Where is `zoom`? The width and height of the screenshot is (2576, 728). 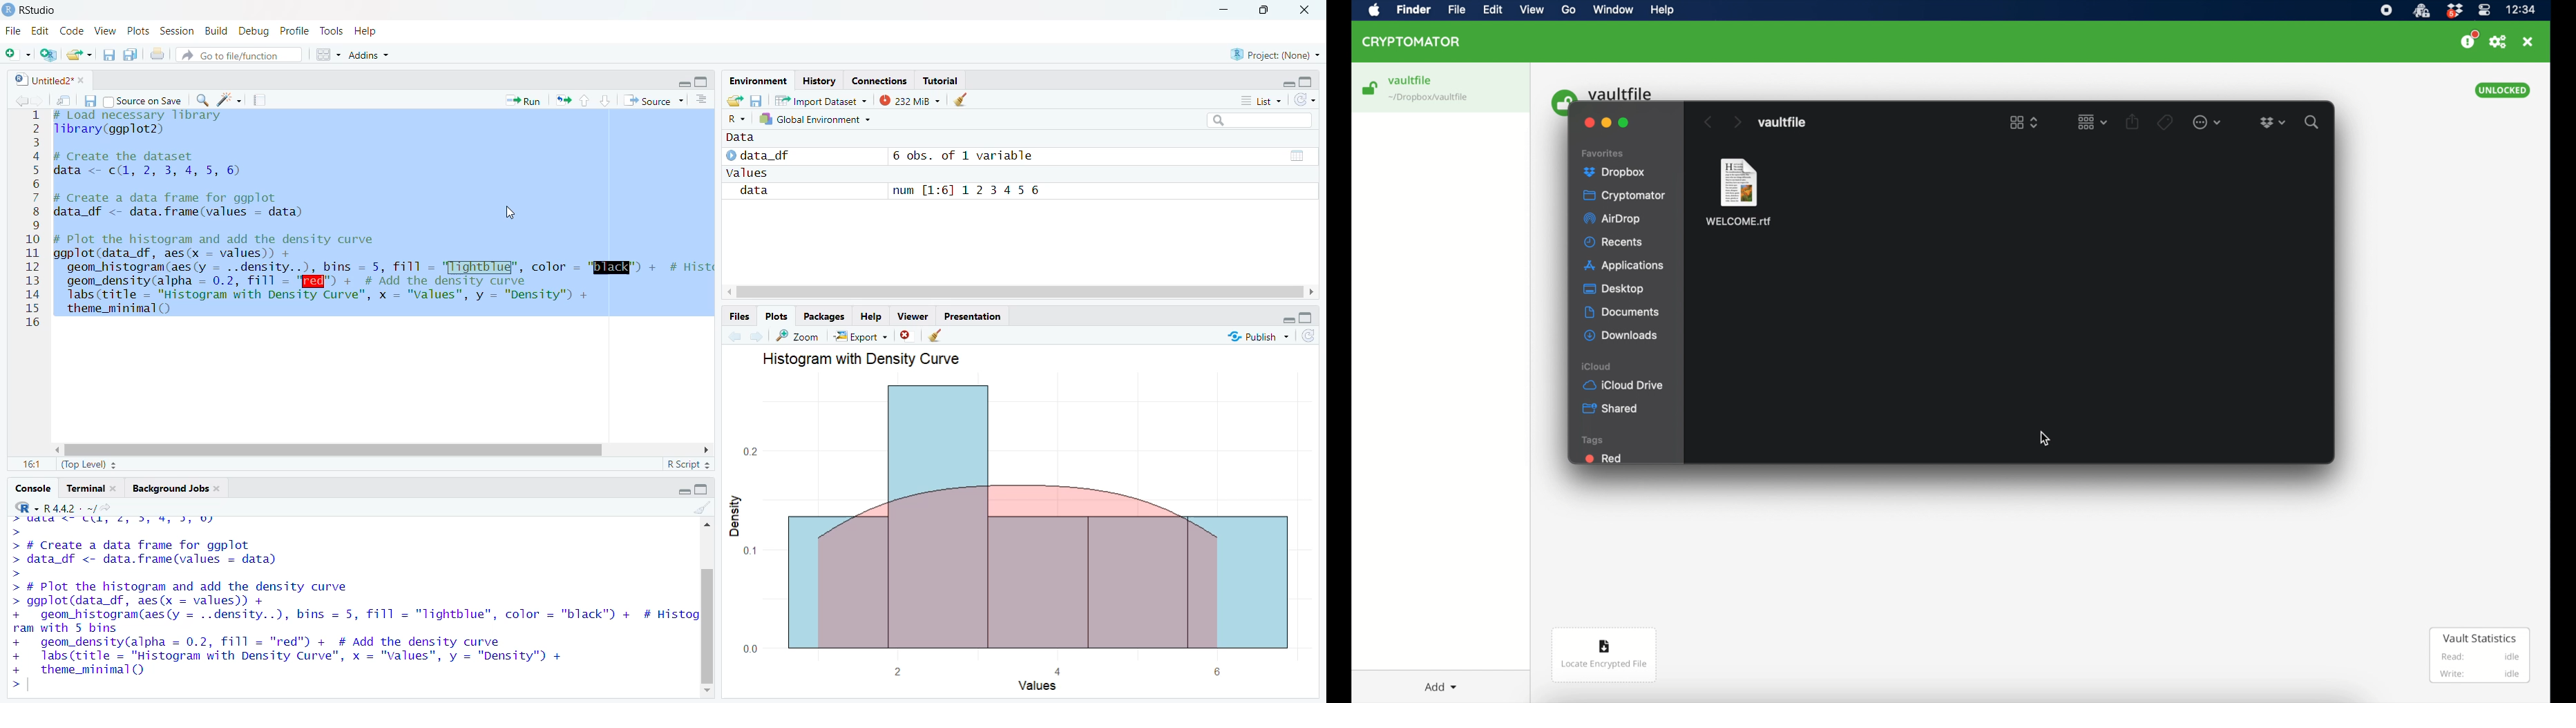 zoom is located at coordinates (796, 337).